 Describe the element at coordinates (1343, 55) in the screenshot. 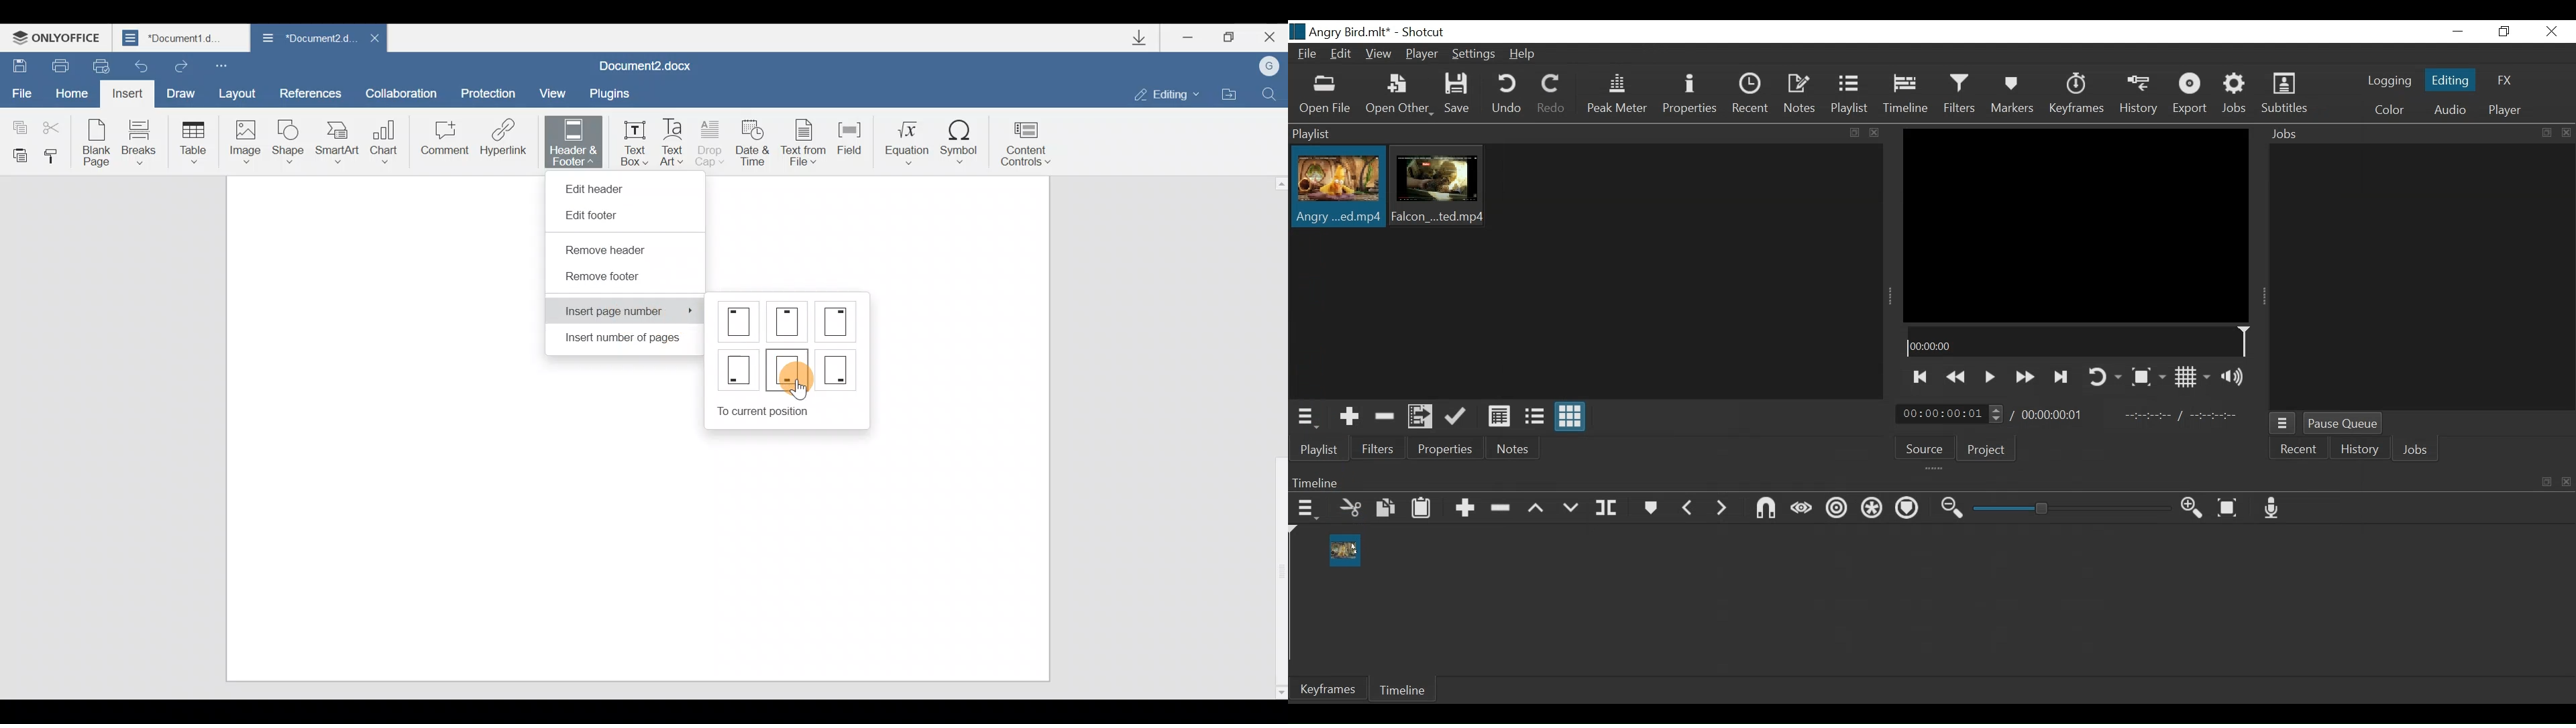

I see `Edit` at that location.